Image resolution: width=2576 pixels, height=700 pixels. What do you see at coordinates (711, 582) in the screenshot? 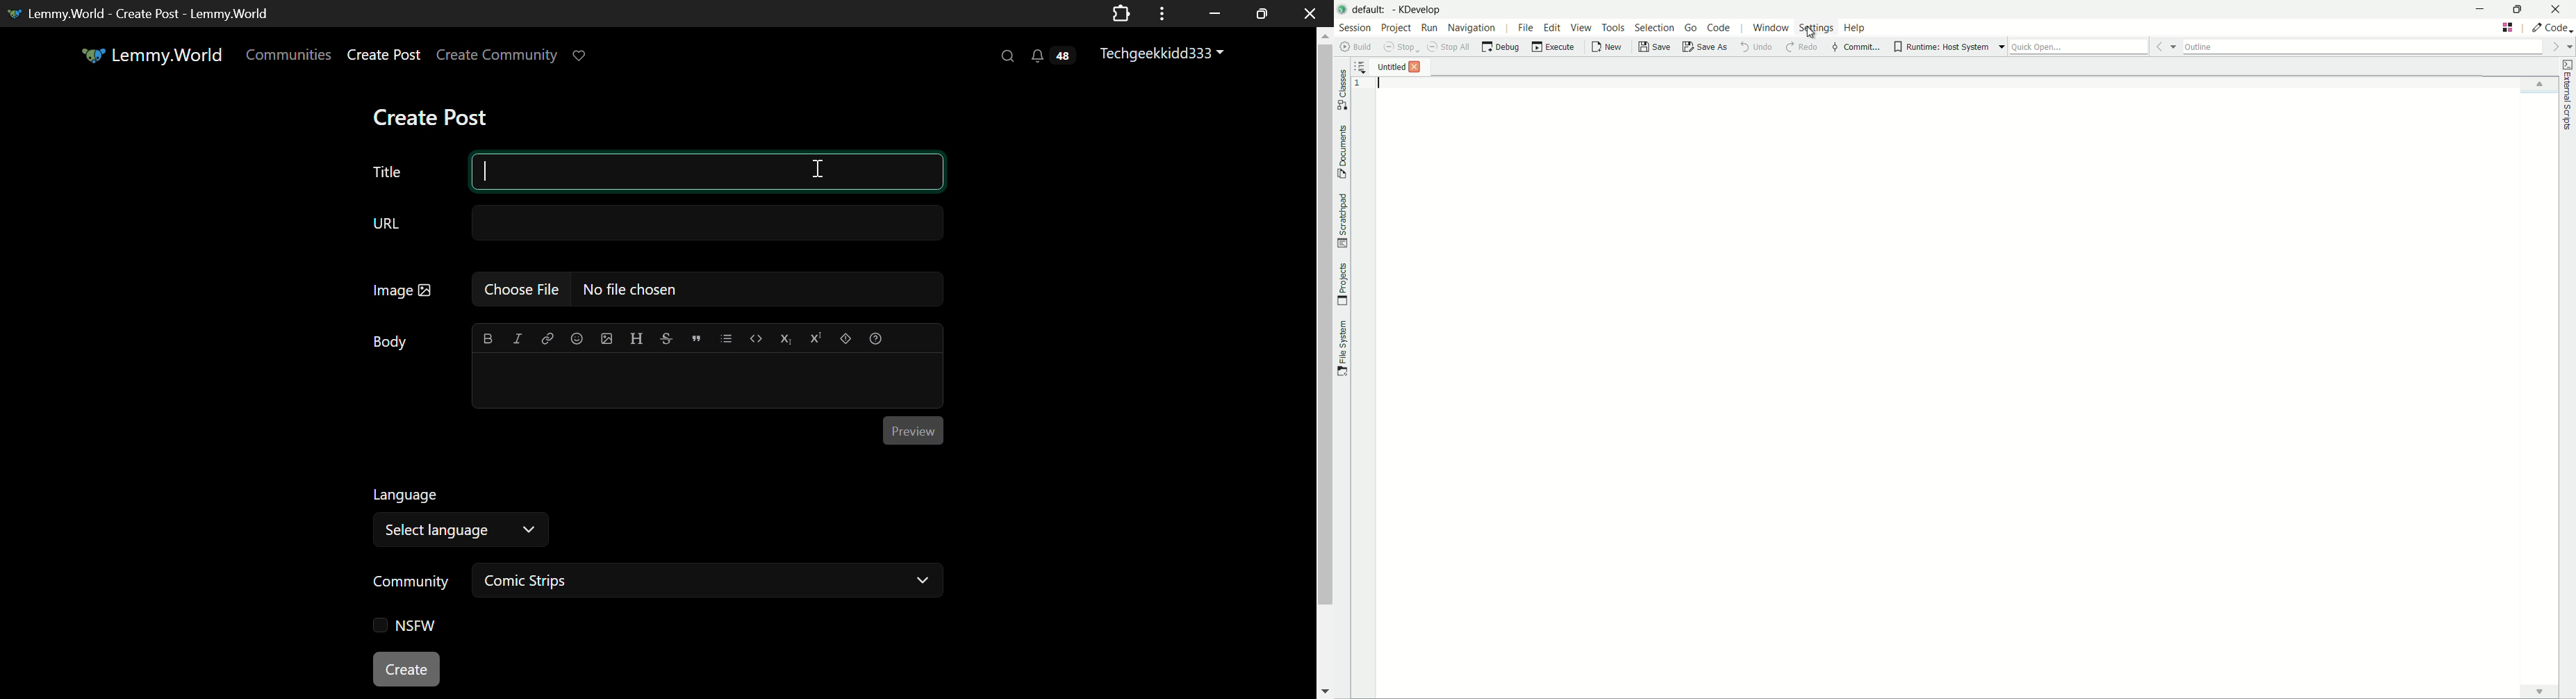
I see `Comic Strips` at bounding box center [711, 582].